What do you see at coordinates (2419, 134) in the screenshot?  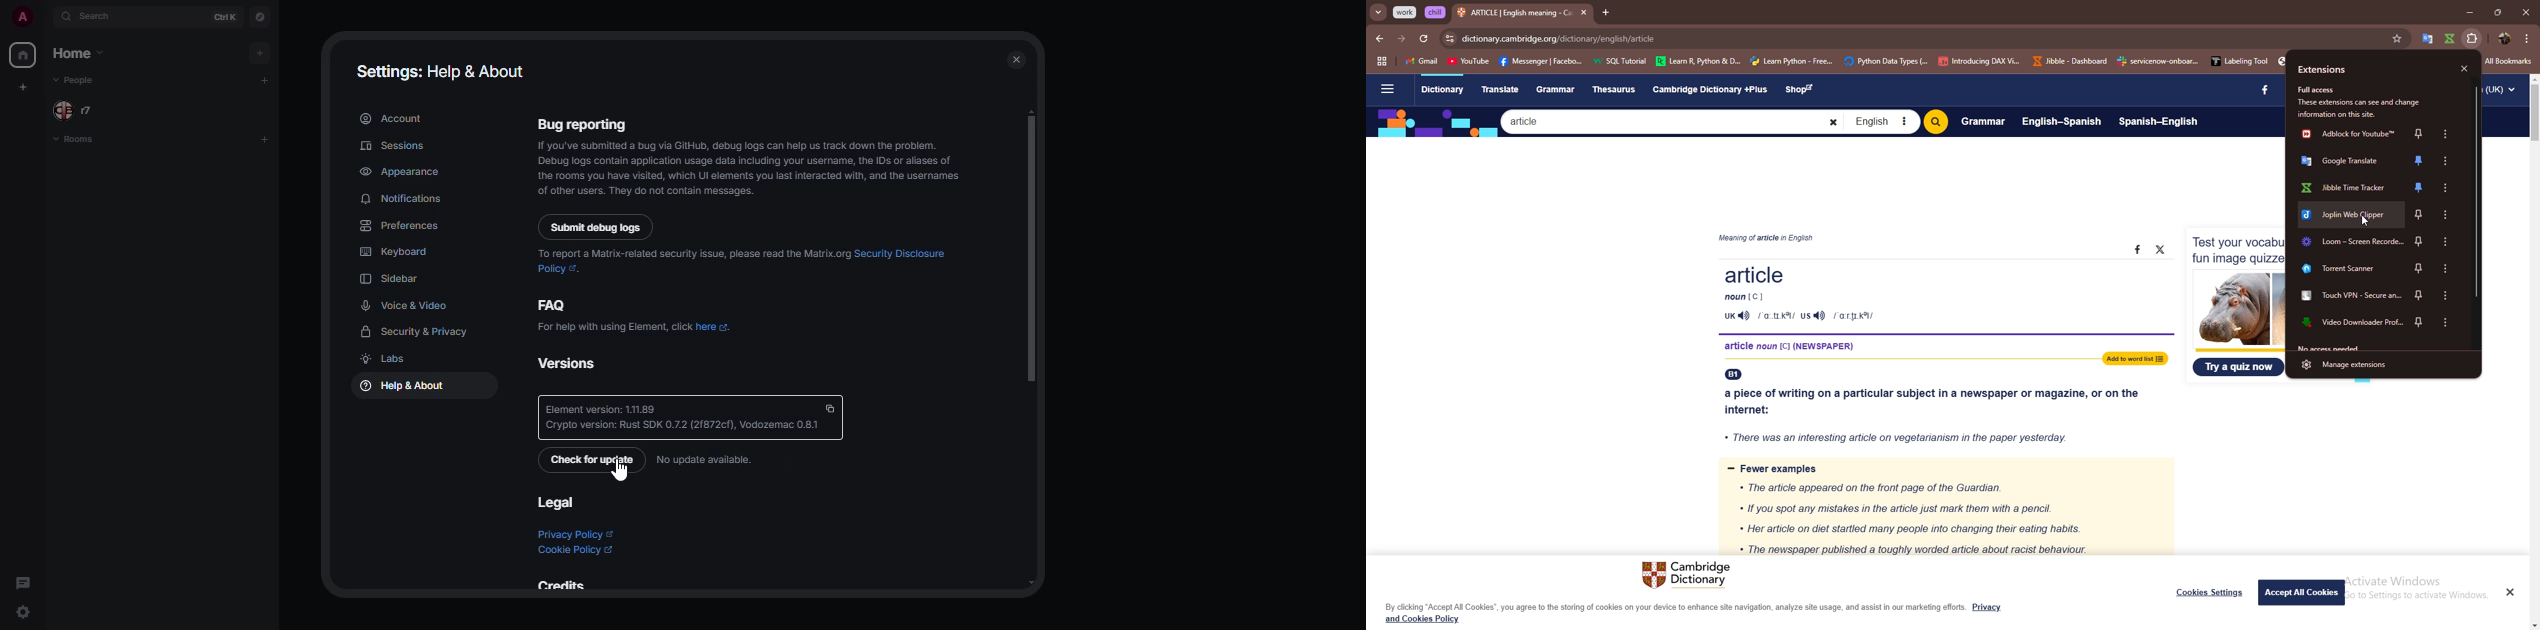 I see `pin` at bounding box center [2419, 134].